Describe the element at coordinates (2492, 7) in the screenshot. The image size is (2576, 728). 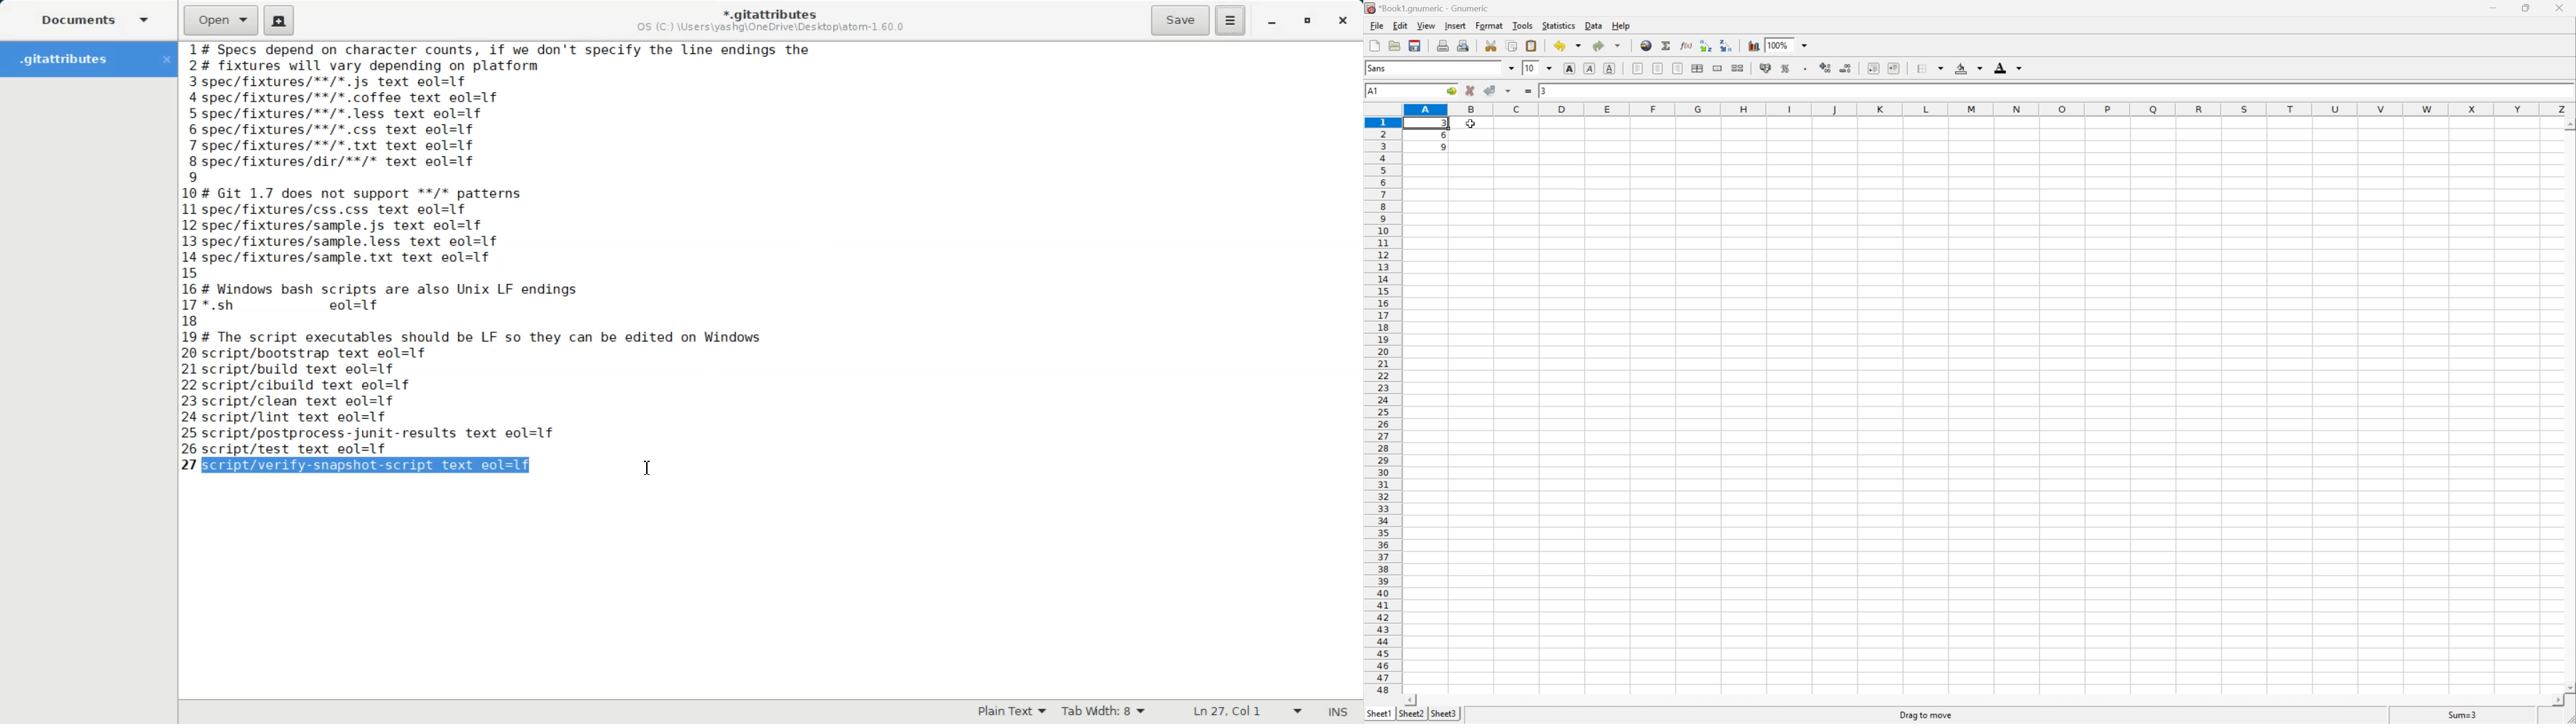
I see `Minimize` at that location.